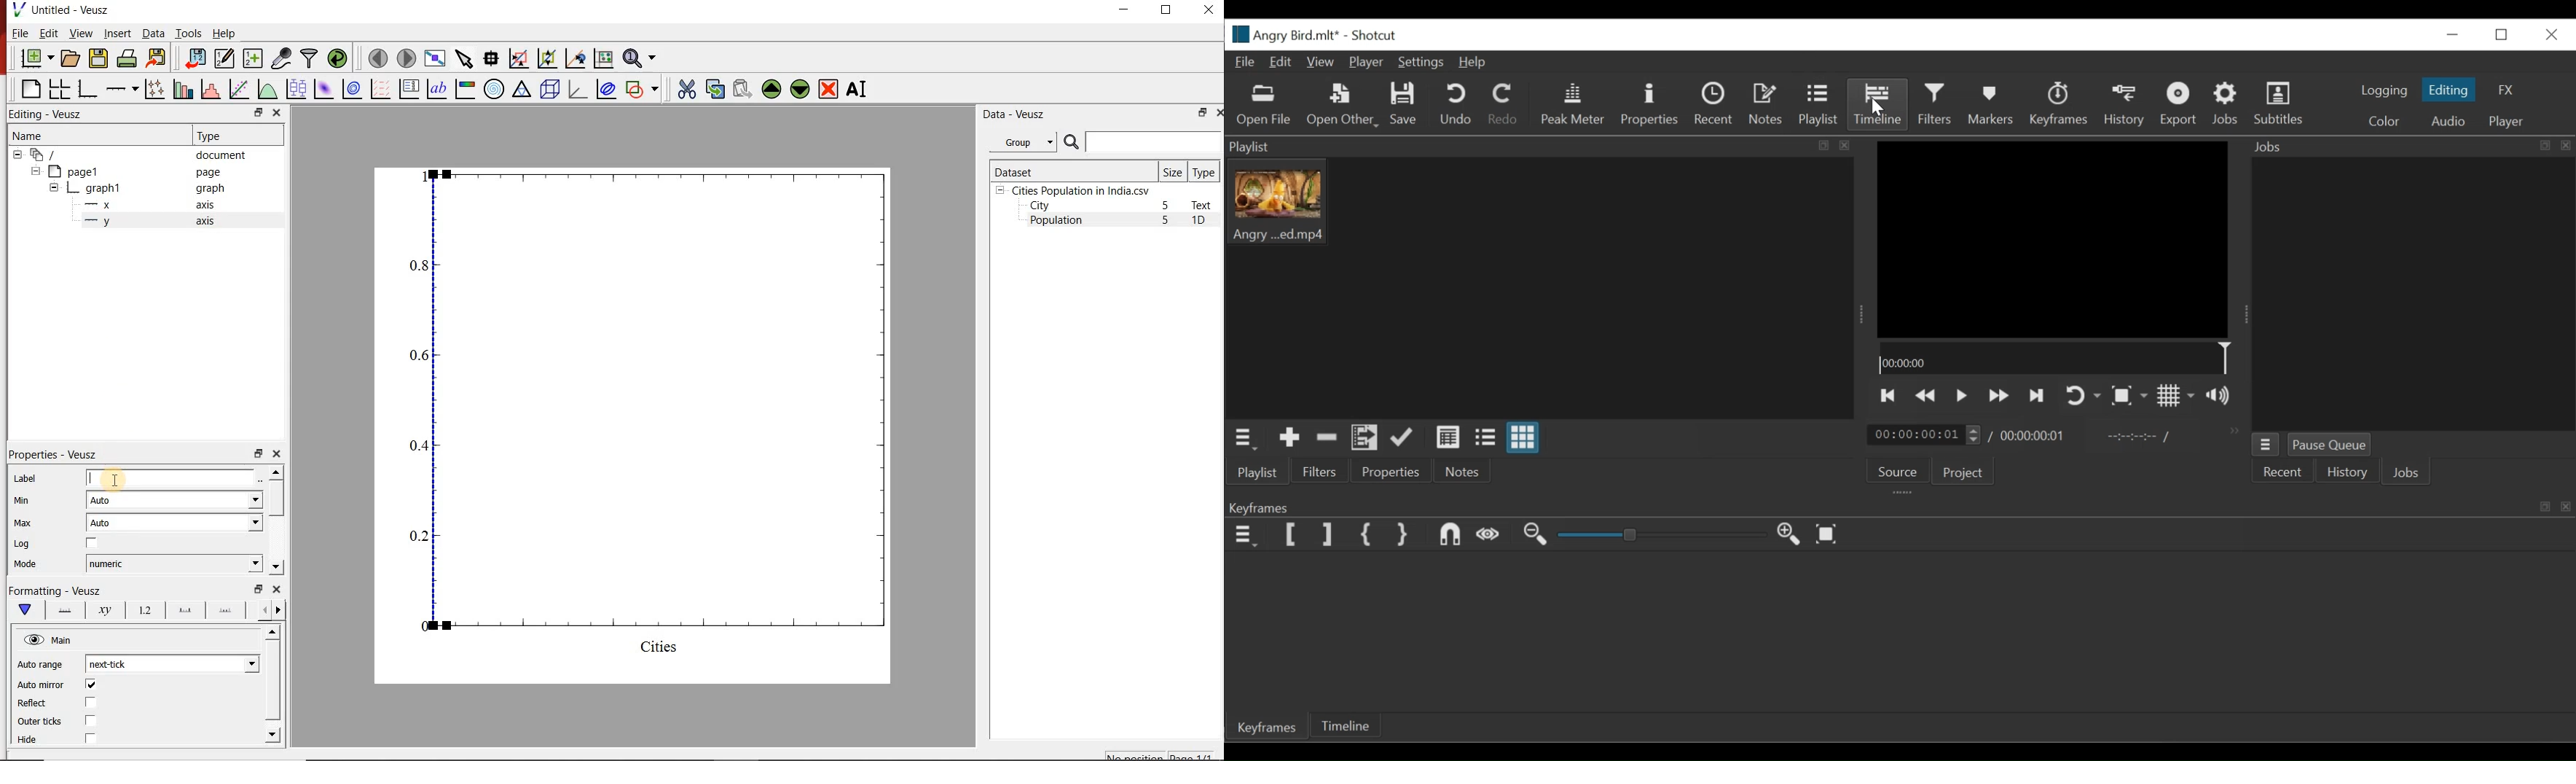  What do you see at coordinates (517, 58) in the screenshot?
I see `click or draw a rectangle to zoom graph indexes` at bounding box center [517, 58].